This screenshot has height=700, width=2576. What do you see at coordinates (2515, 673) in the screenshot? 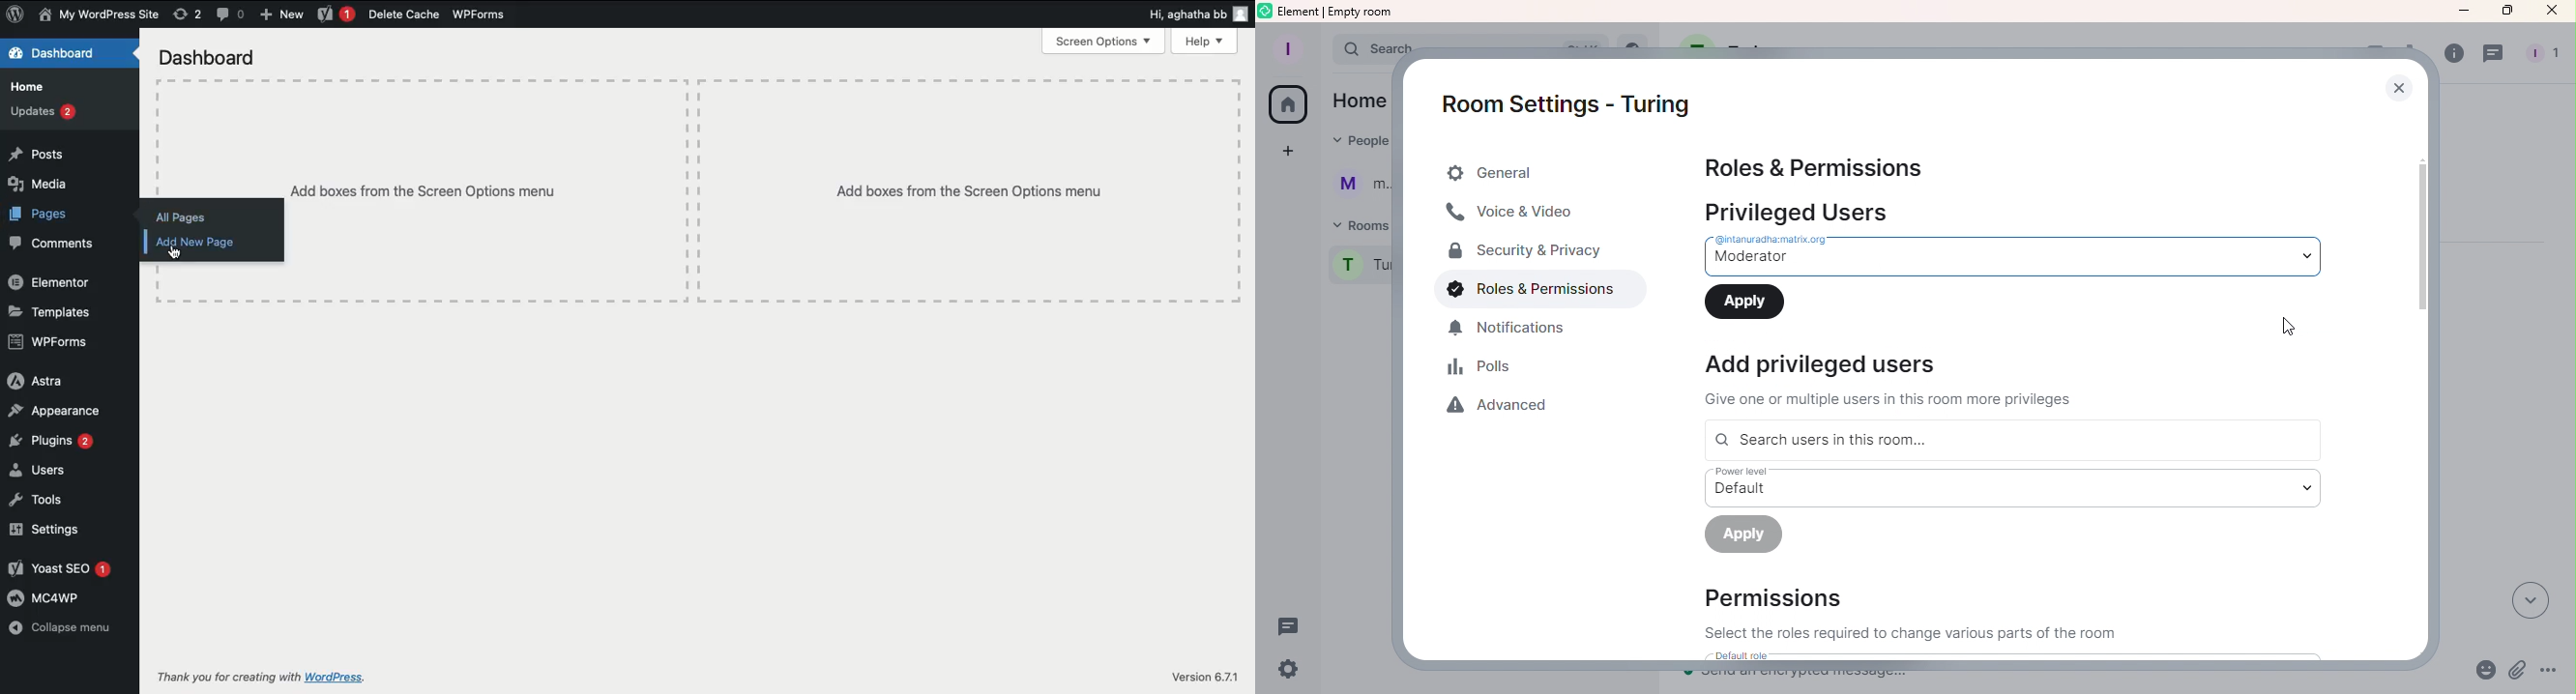
I see `Attachment` at bounding box center [2515, 673].